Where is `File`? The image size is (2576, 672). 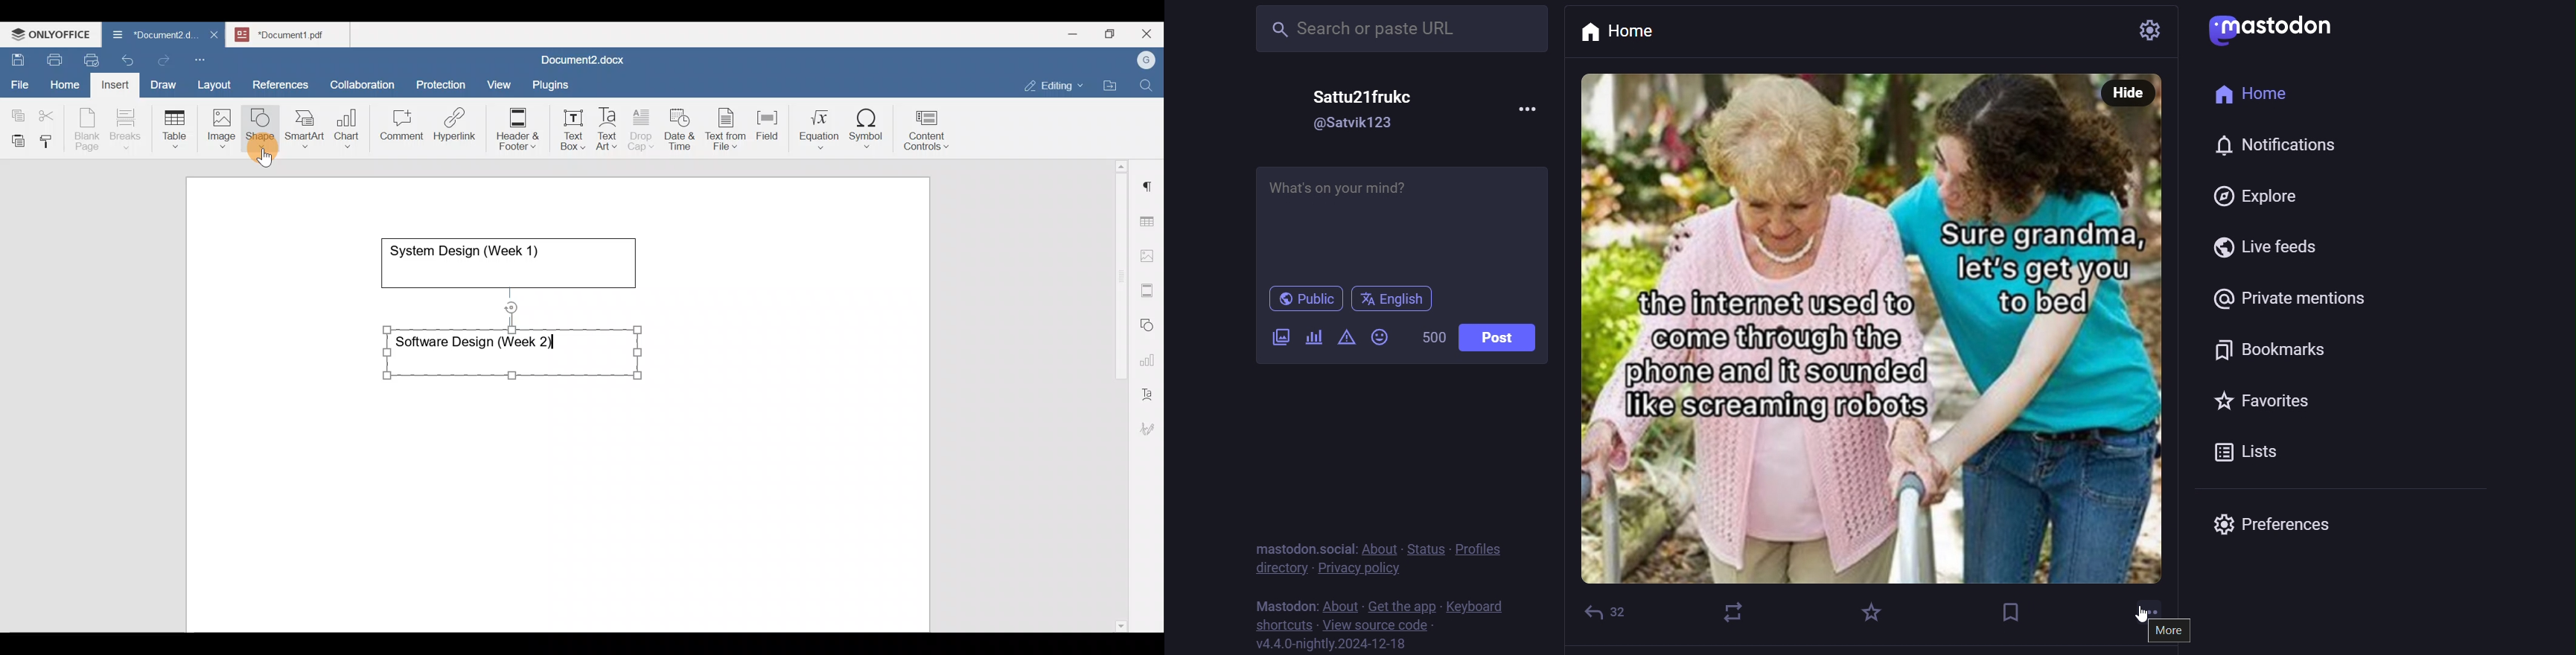
File is located at coordinates (21, 81).